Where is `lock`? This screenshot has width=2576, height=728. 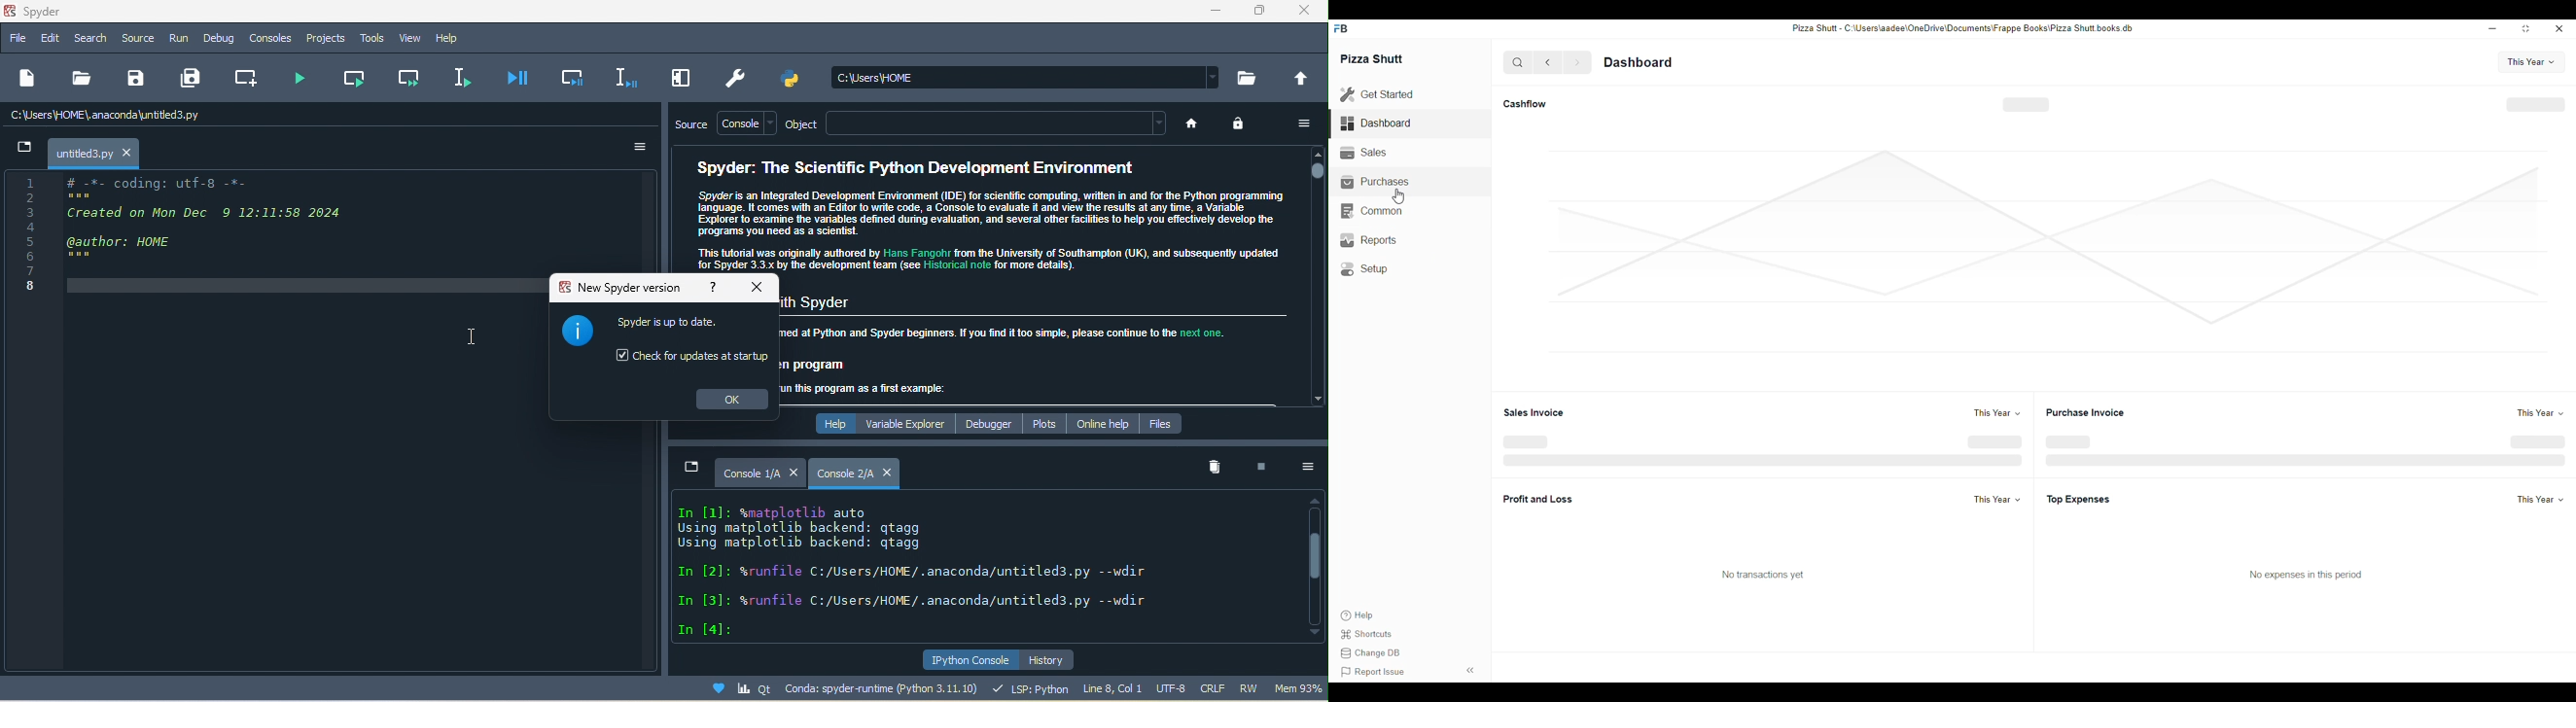
lock is located at coordinates (1243, 127).